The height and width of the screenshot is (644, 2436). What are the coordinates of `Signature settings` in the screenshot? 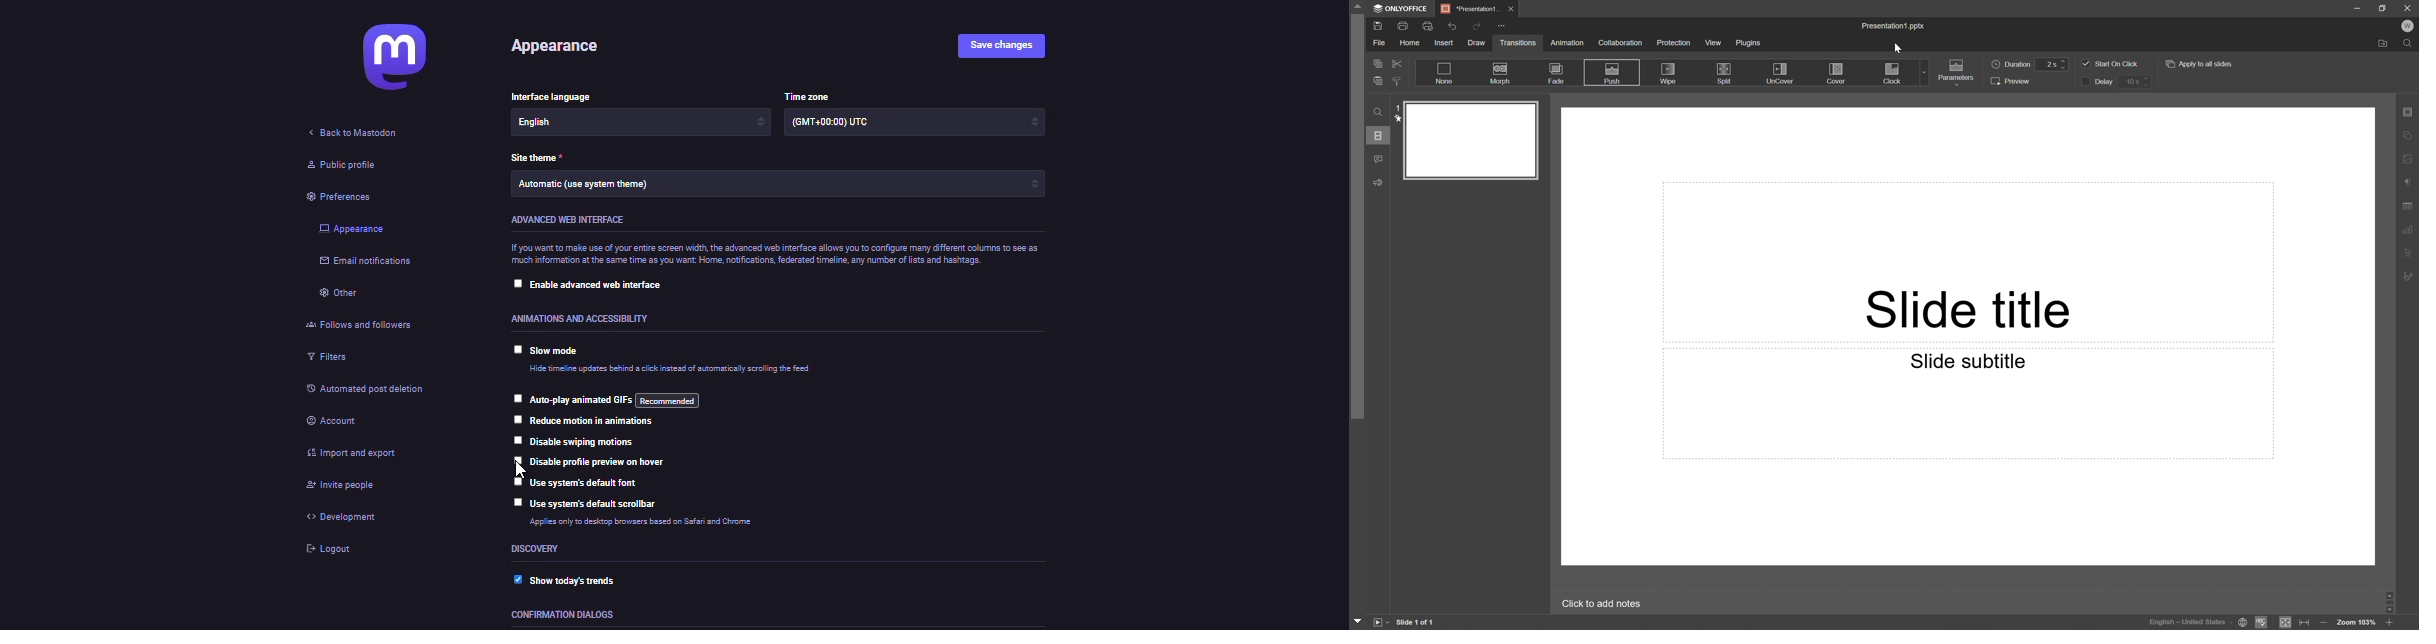 It's located at (2409, 278).